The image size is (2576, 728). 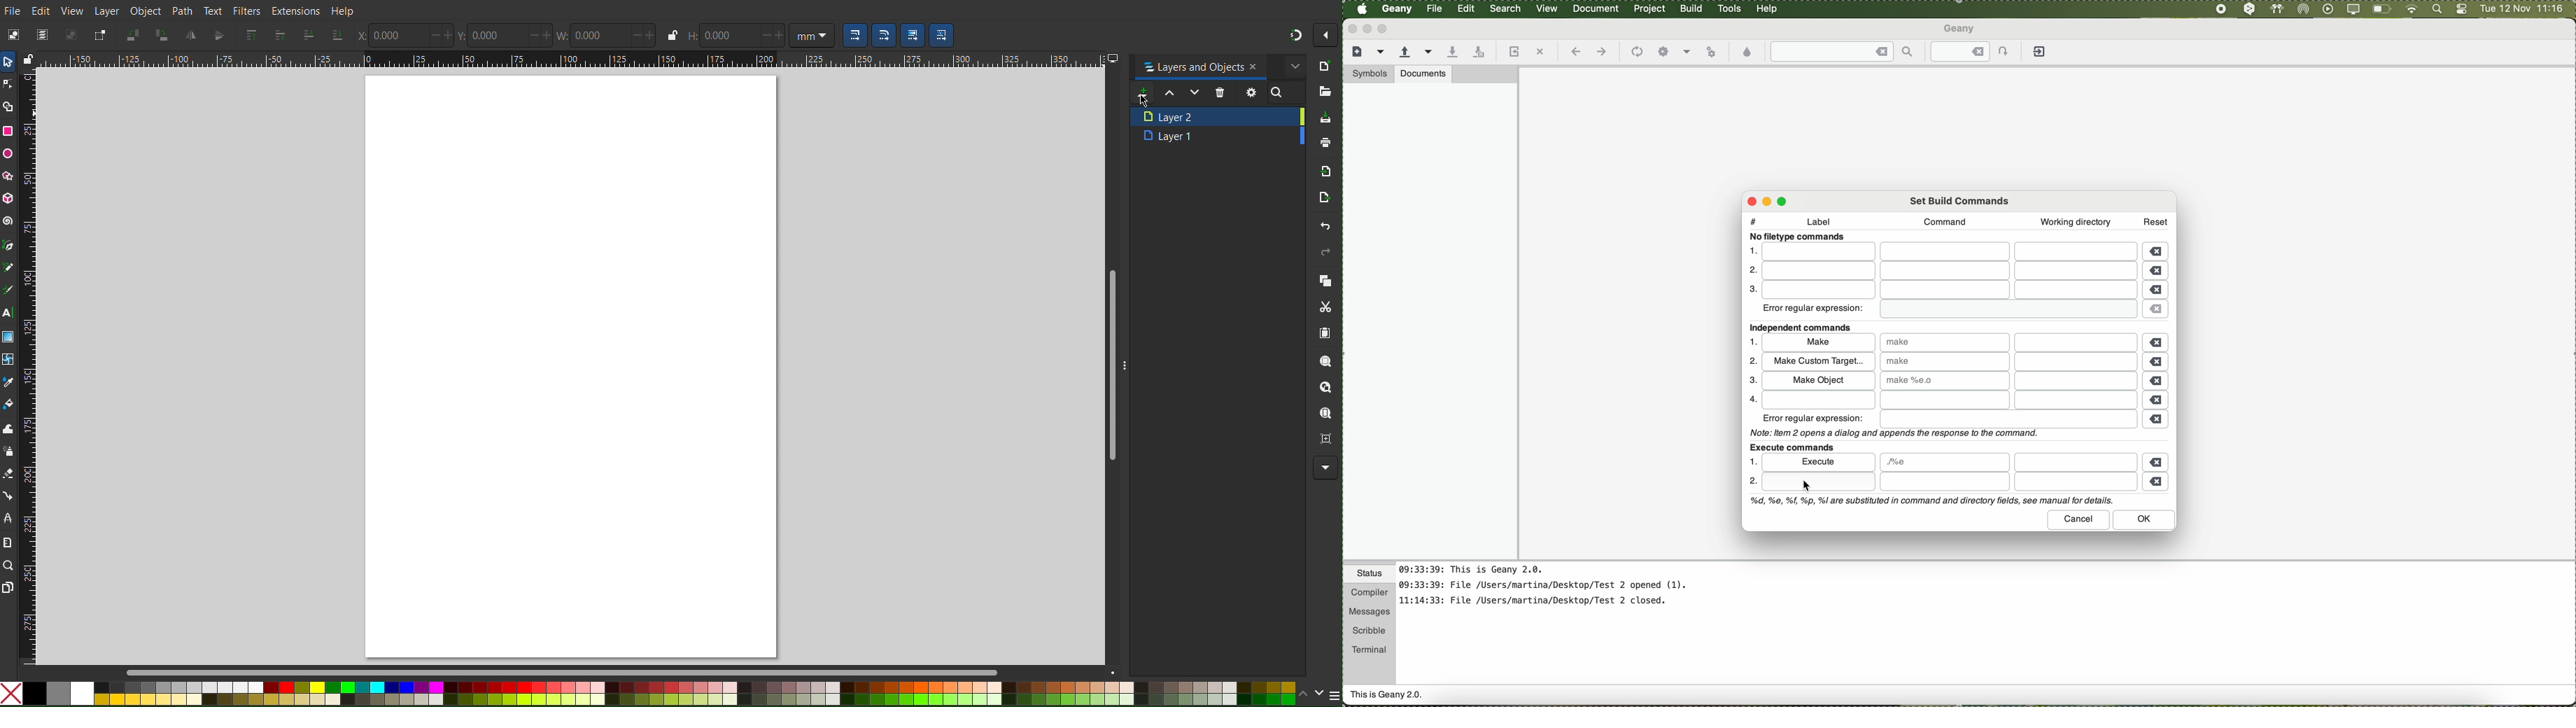 What do you see at coordinates (2078, 342) in the screenshot?
I see `file` at bounding box center [2078, 342].